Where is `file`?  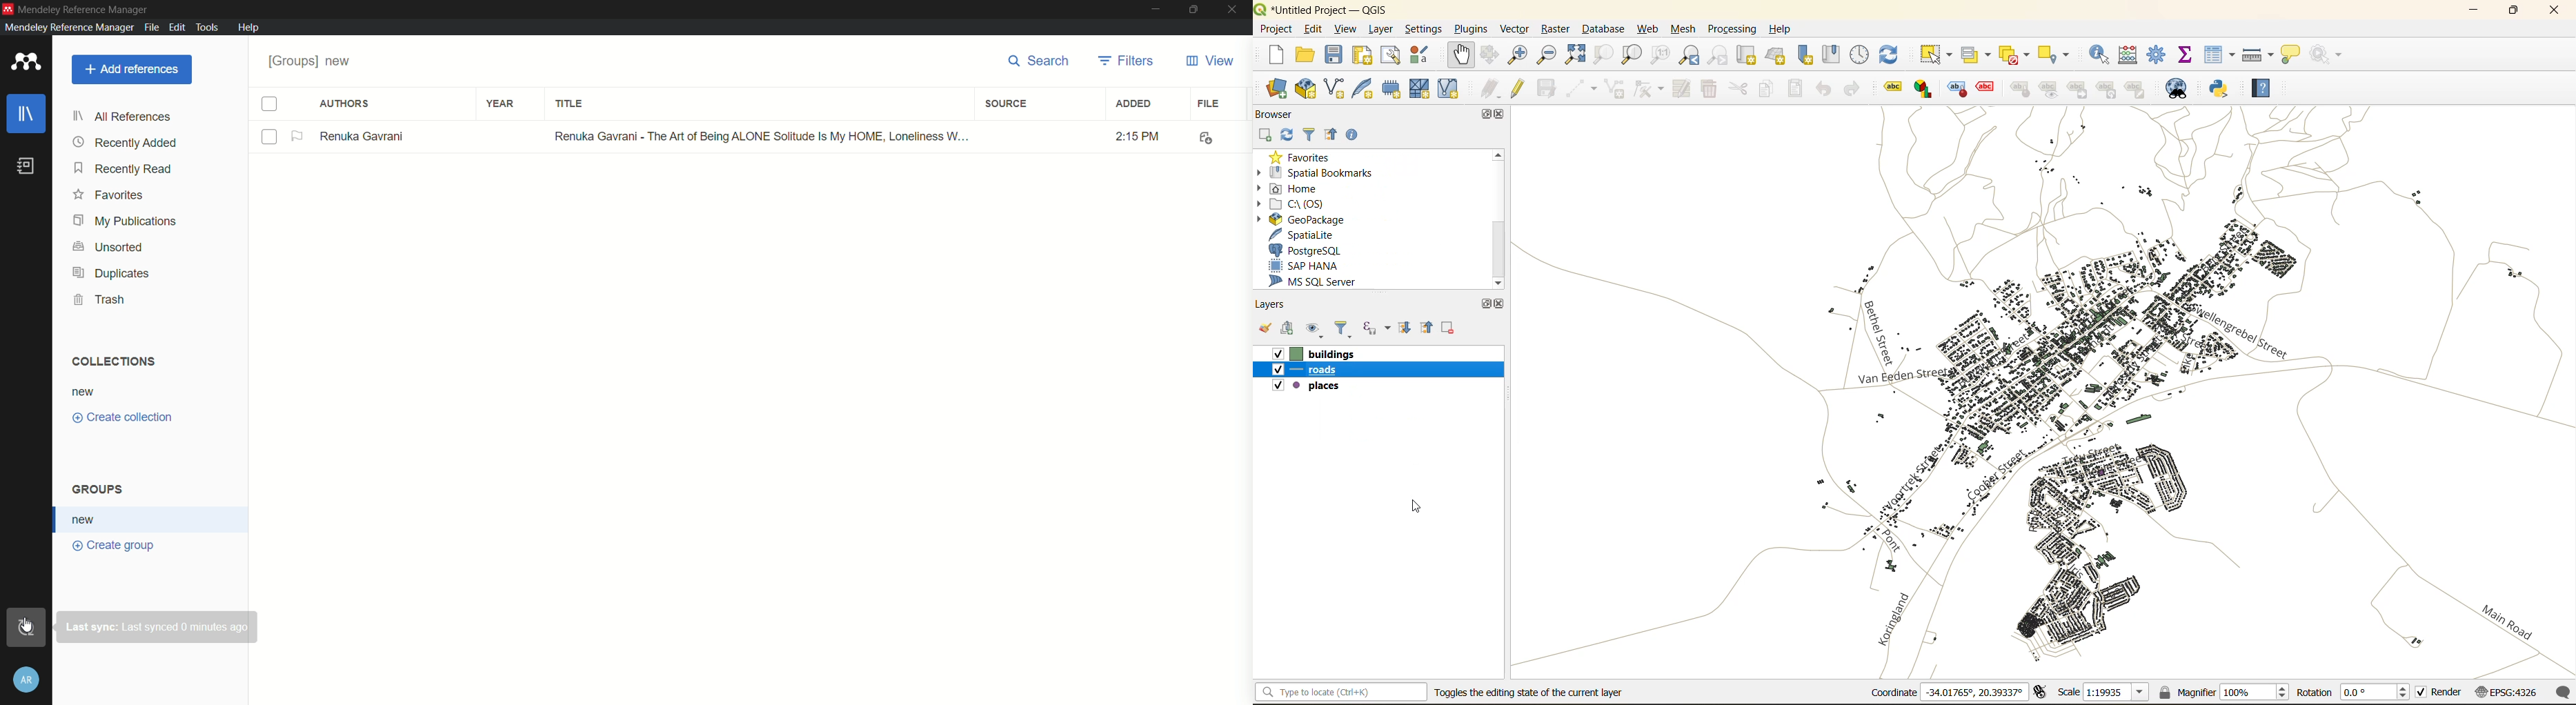 file is located at coordinates (1209, 104).